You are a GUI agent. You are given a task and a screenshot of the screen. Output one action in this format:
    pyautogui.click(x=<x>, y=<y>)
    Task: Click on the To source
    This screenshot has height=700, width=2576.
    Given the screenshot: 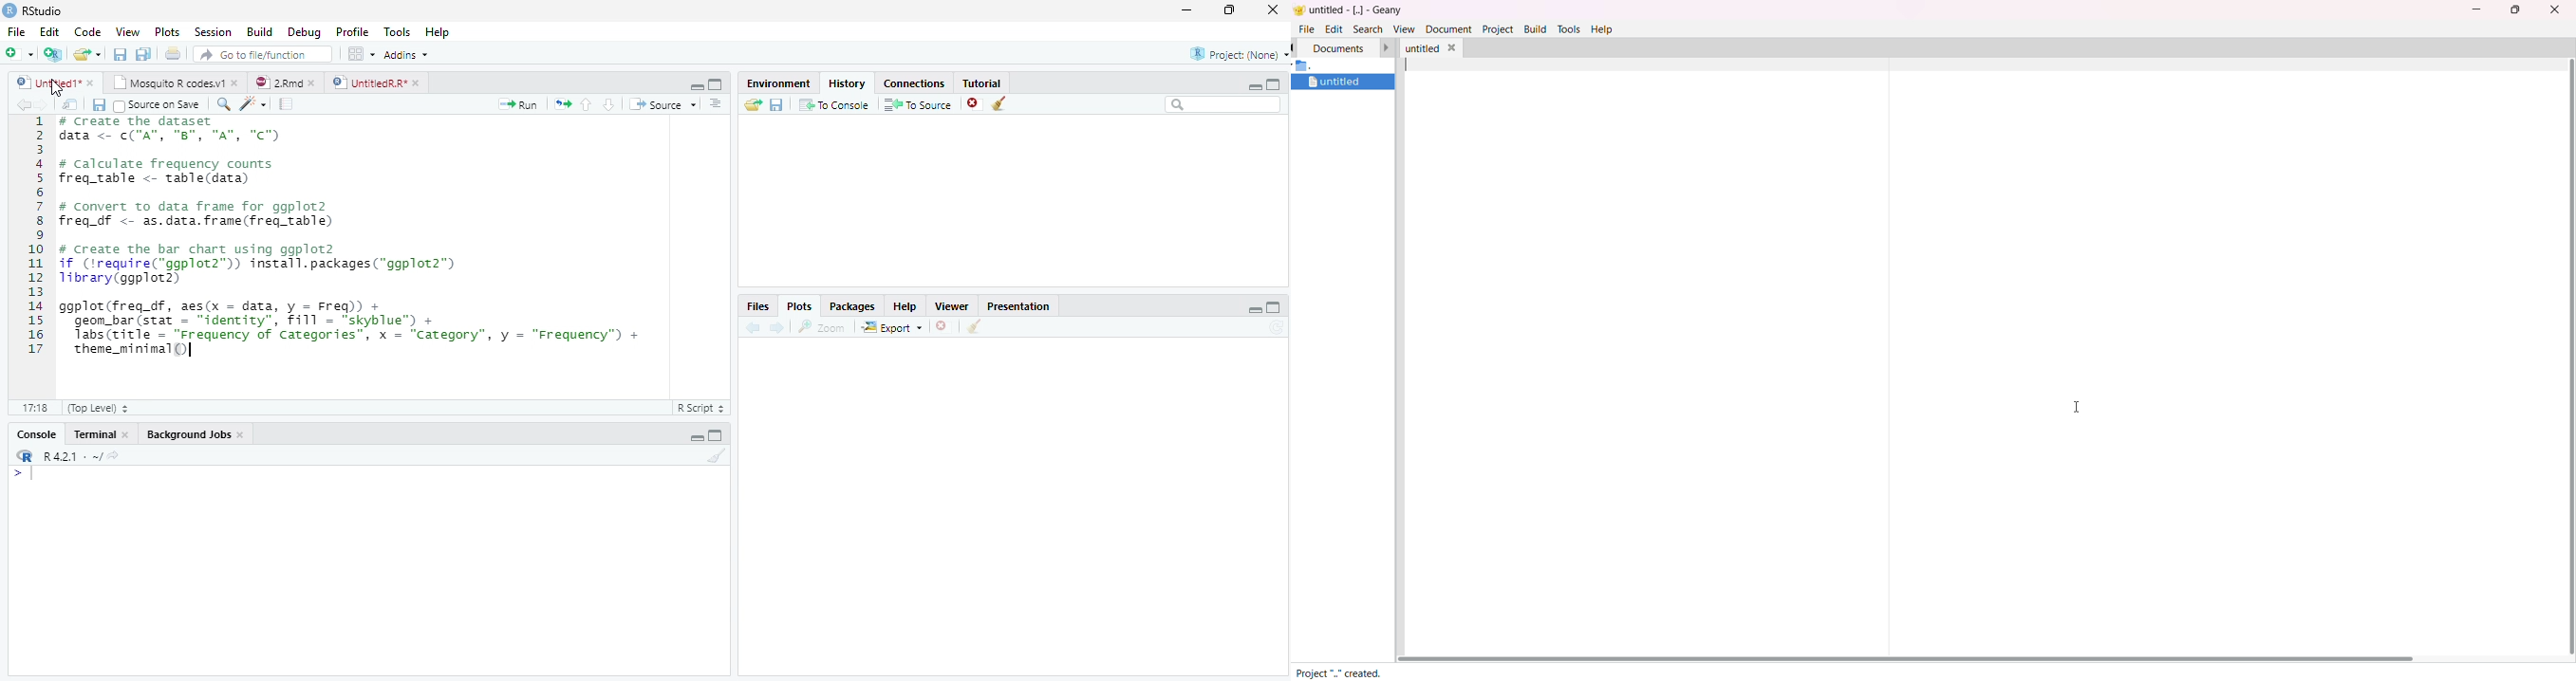 What is the action you would take?
    pyautogui.click(x=920, y=104)
    